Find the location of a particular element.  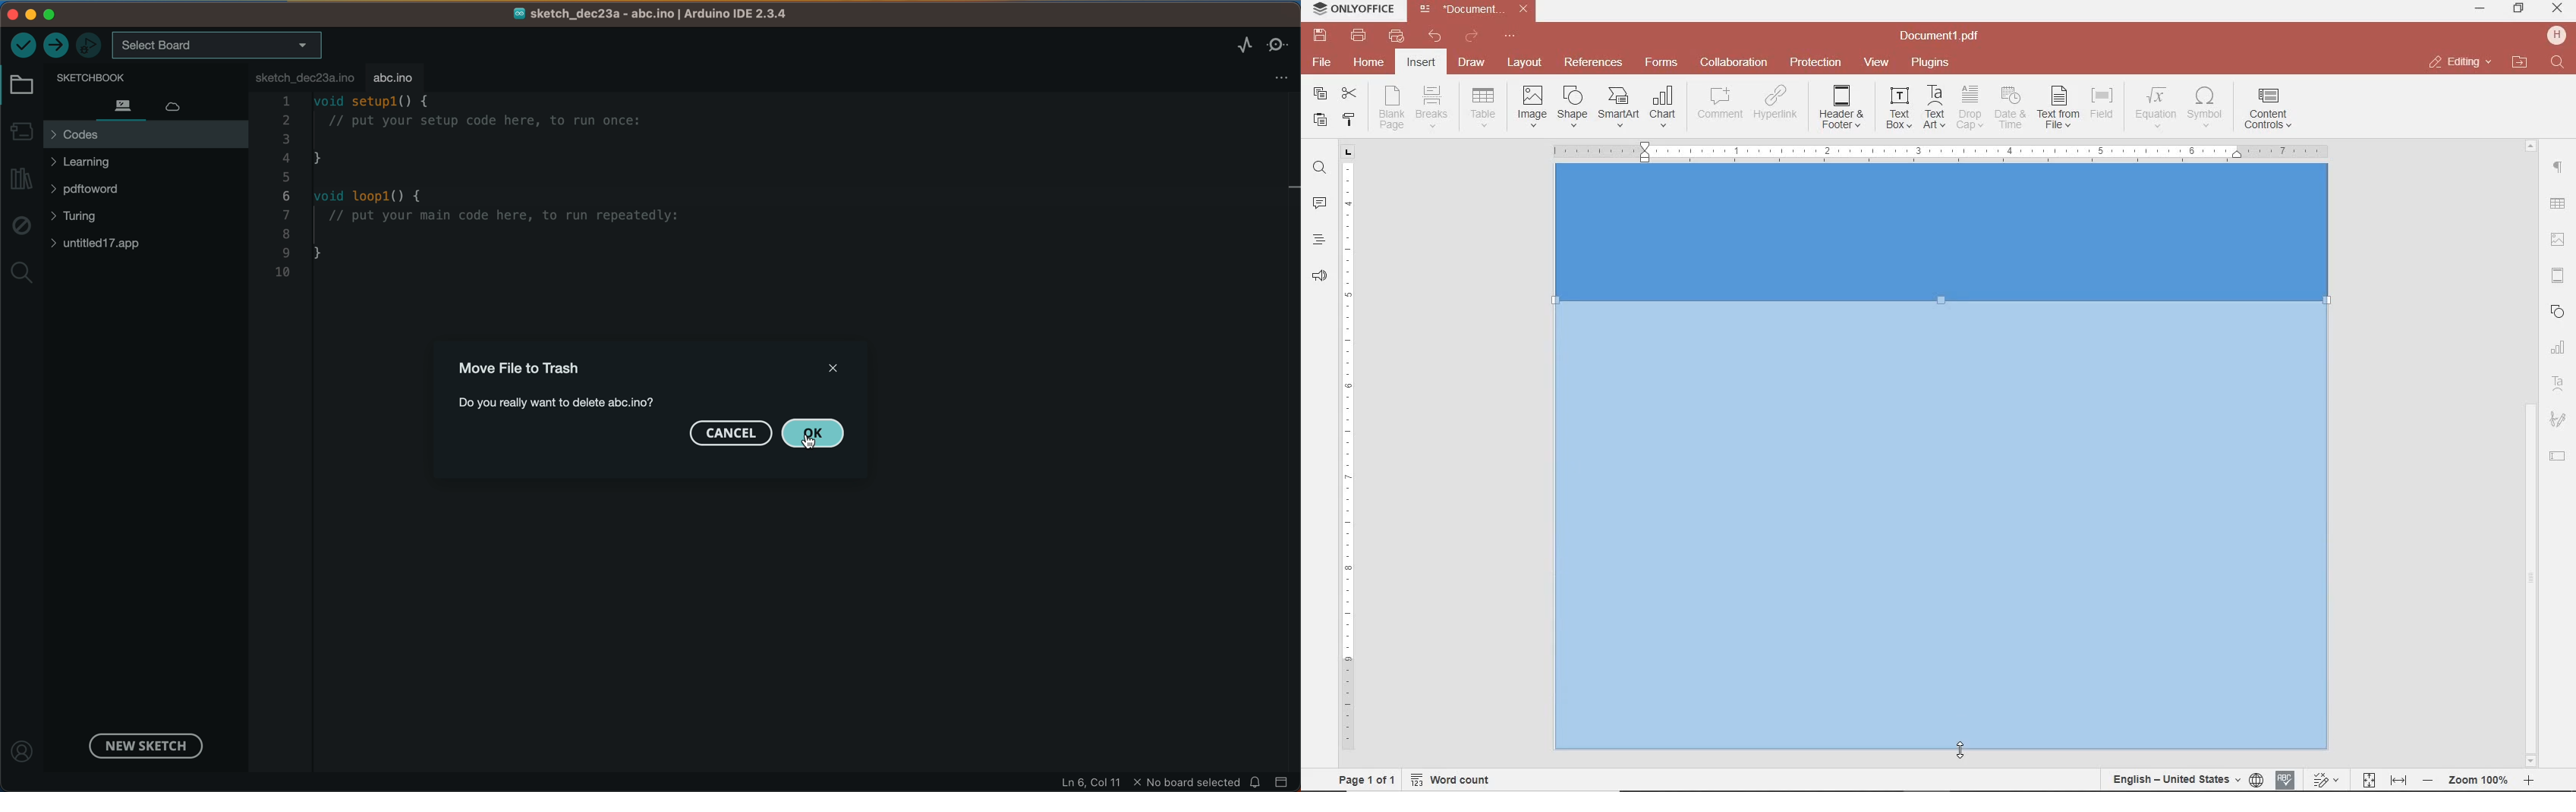

redo is located at coordinates (1470, 39).